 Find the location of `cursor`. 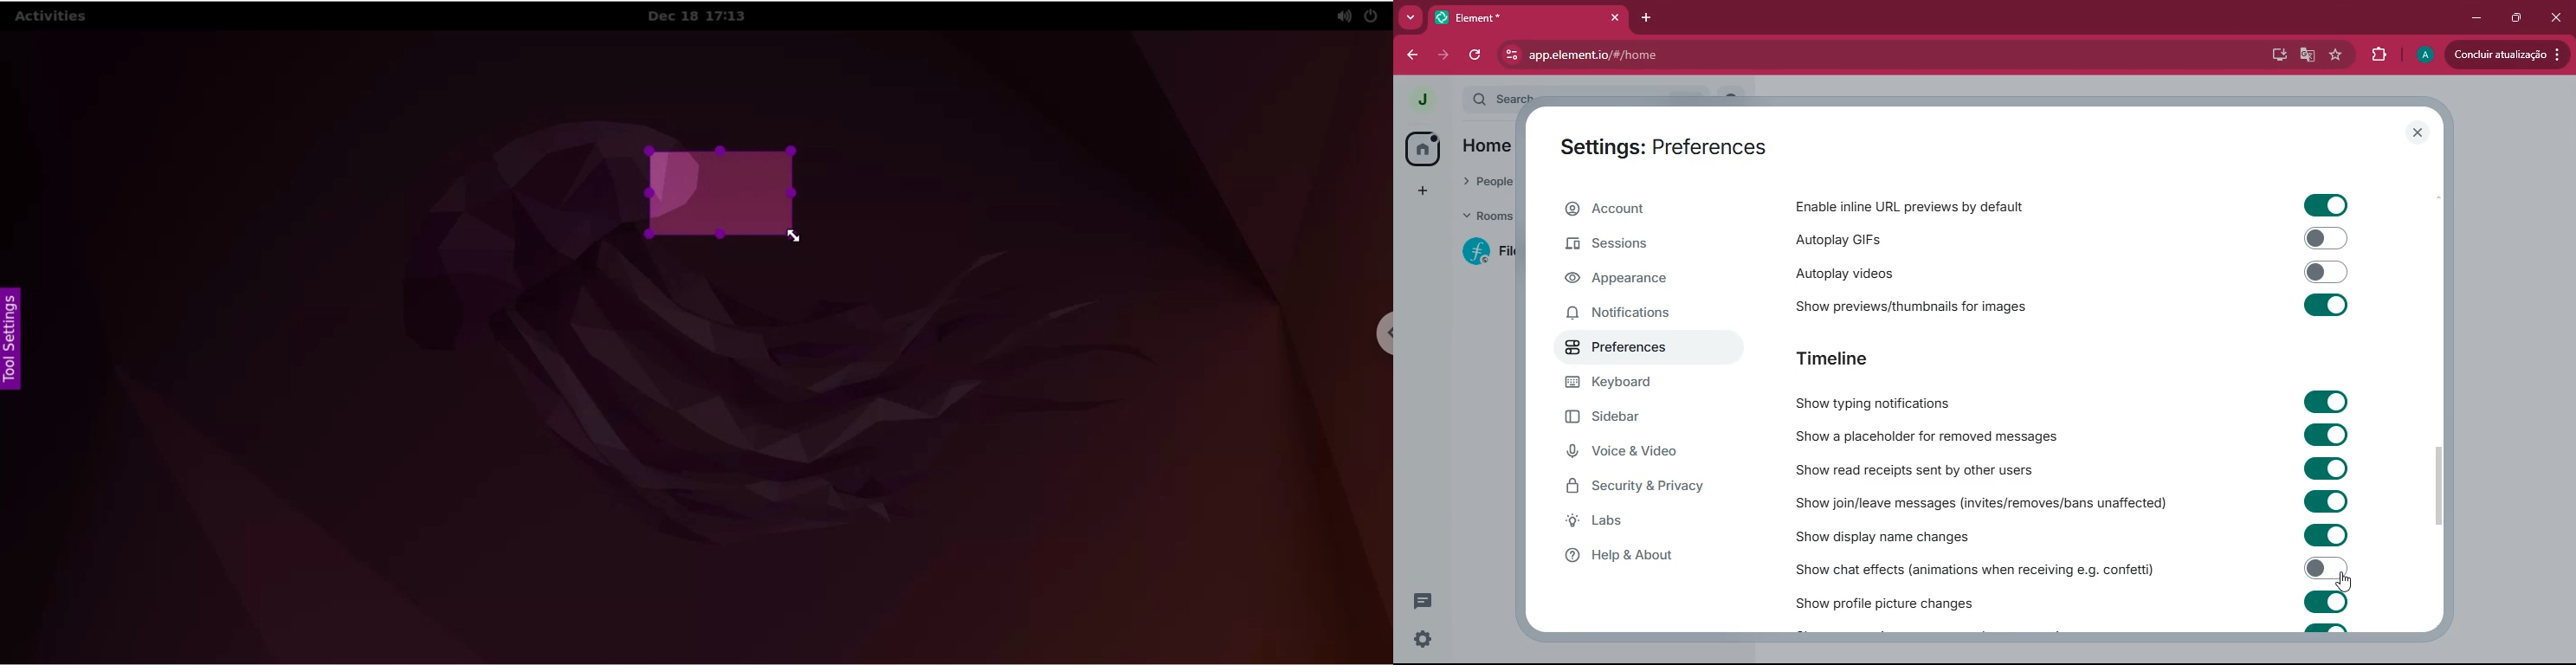

cursor is located at coordinates (2344, 583).